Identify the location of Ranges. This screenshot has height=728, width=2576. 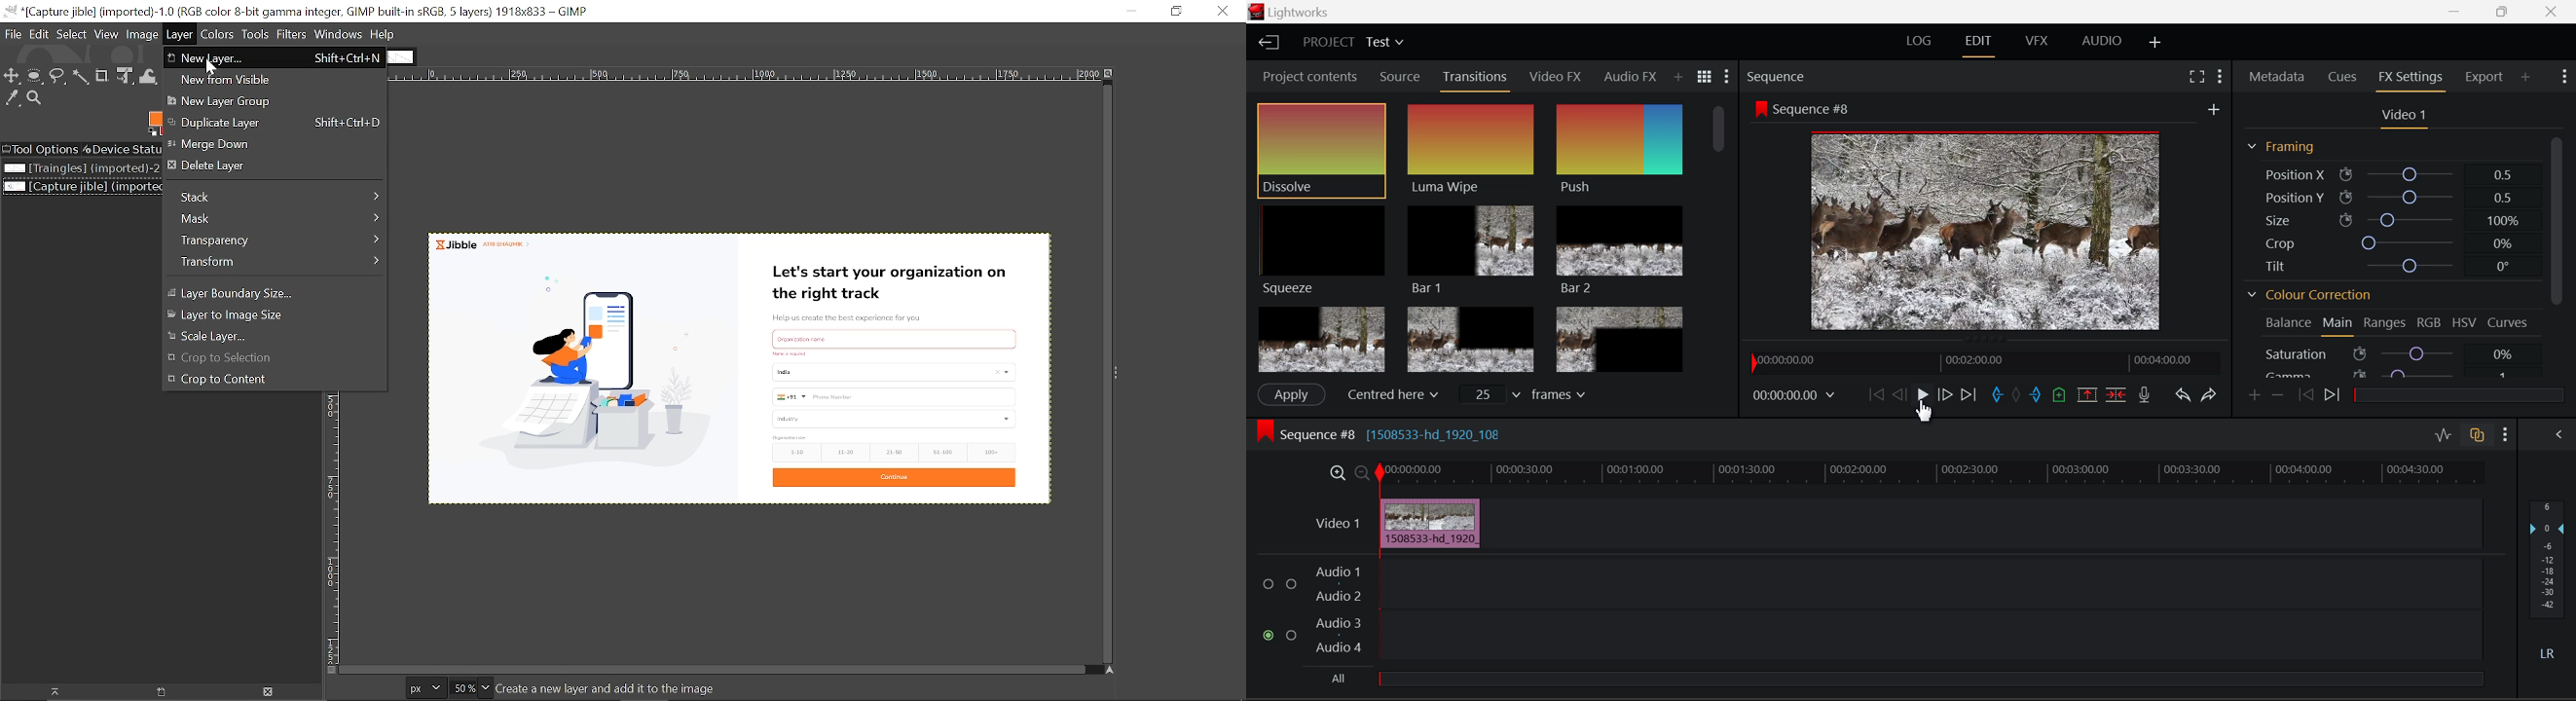
(2385, 324).